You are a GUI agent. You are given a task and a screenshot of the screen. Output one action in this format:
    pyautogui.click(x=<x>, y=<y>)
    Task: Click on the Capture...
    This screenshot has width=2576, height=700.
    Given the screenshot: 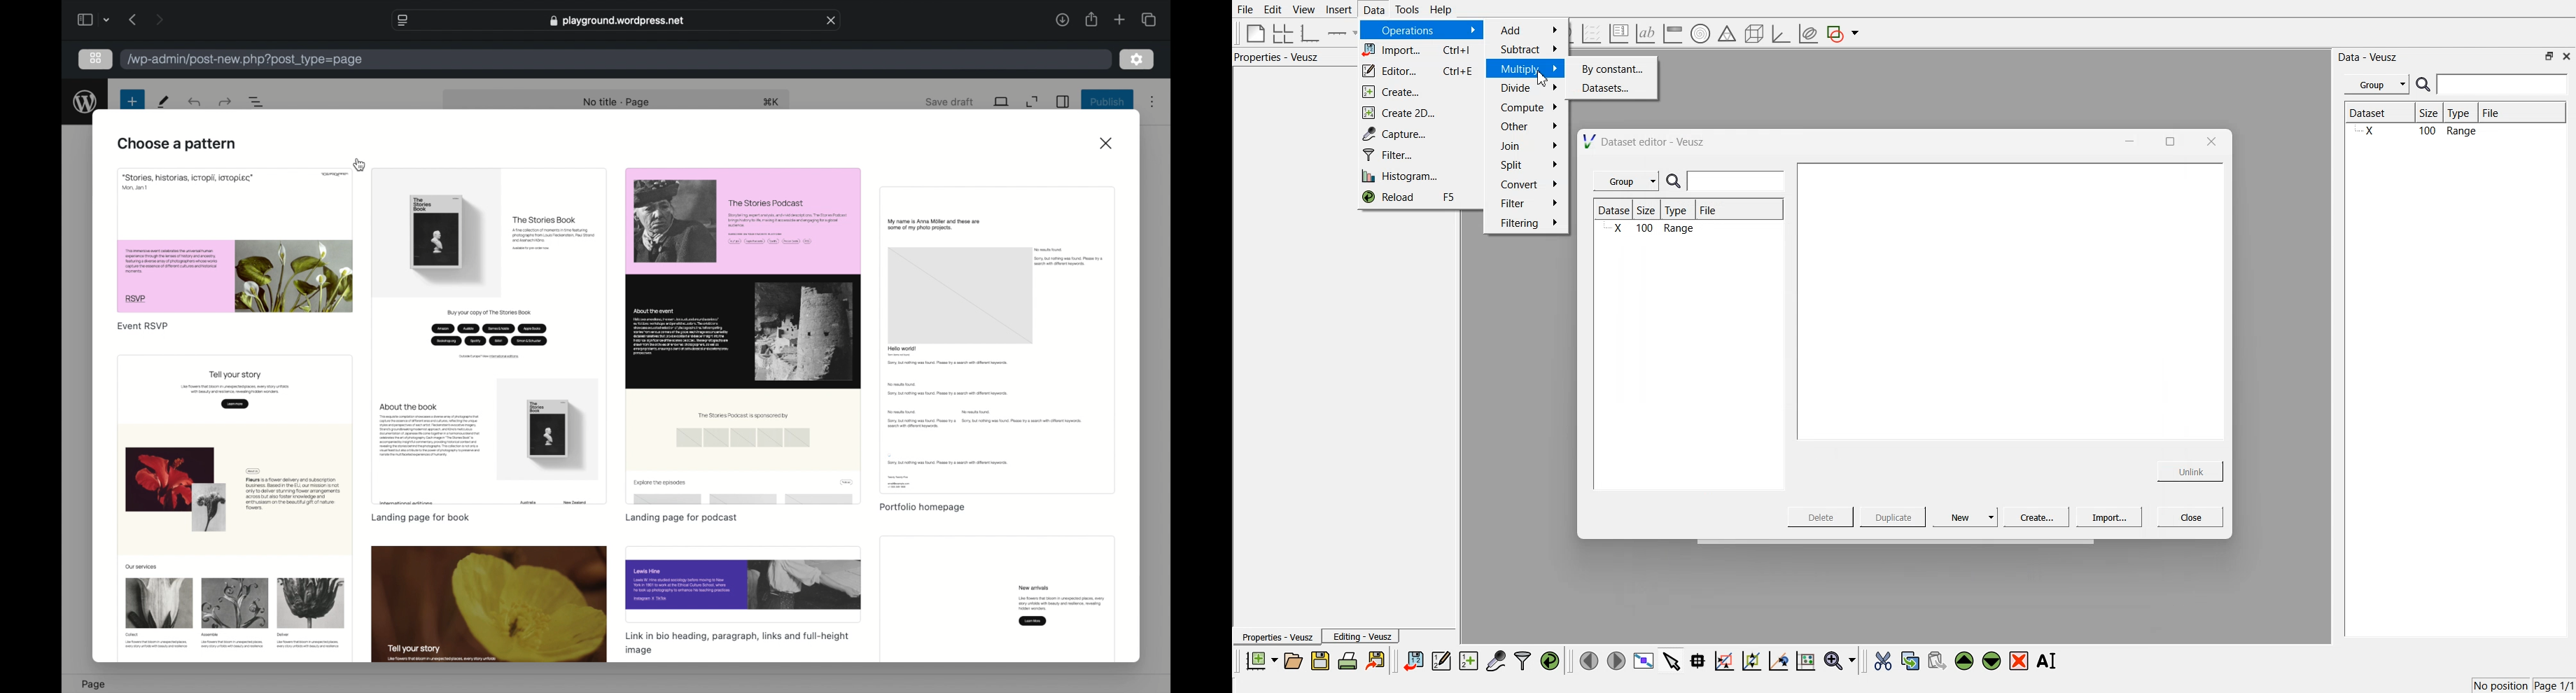 What is the action you would take?
    pyautogui.click(x=1422, y=134)
    